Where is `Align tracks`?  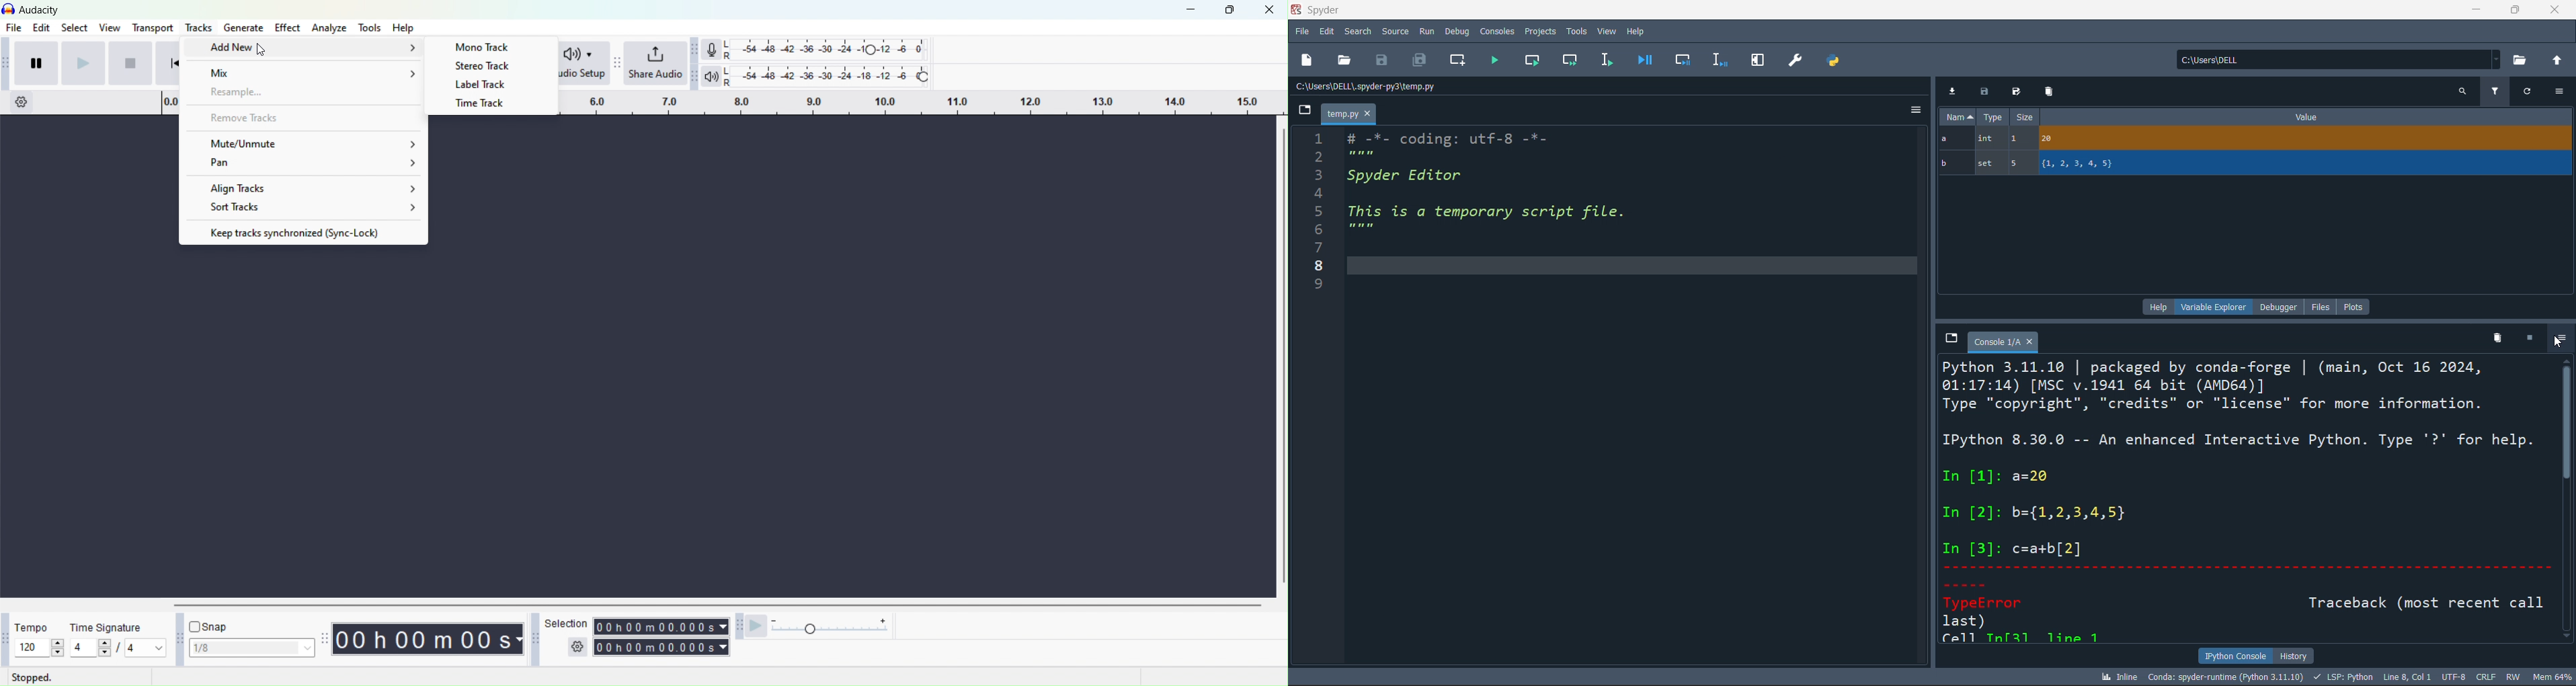
Align tracks is located at coordinates (306, 187).